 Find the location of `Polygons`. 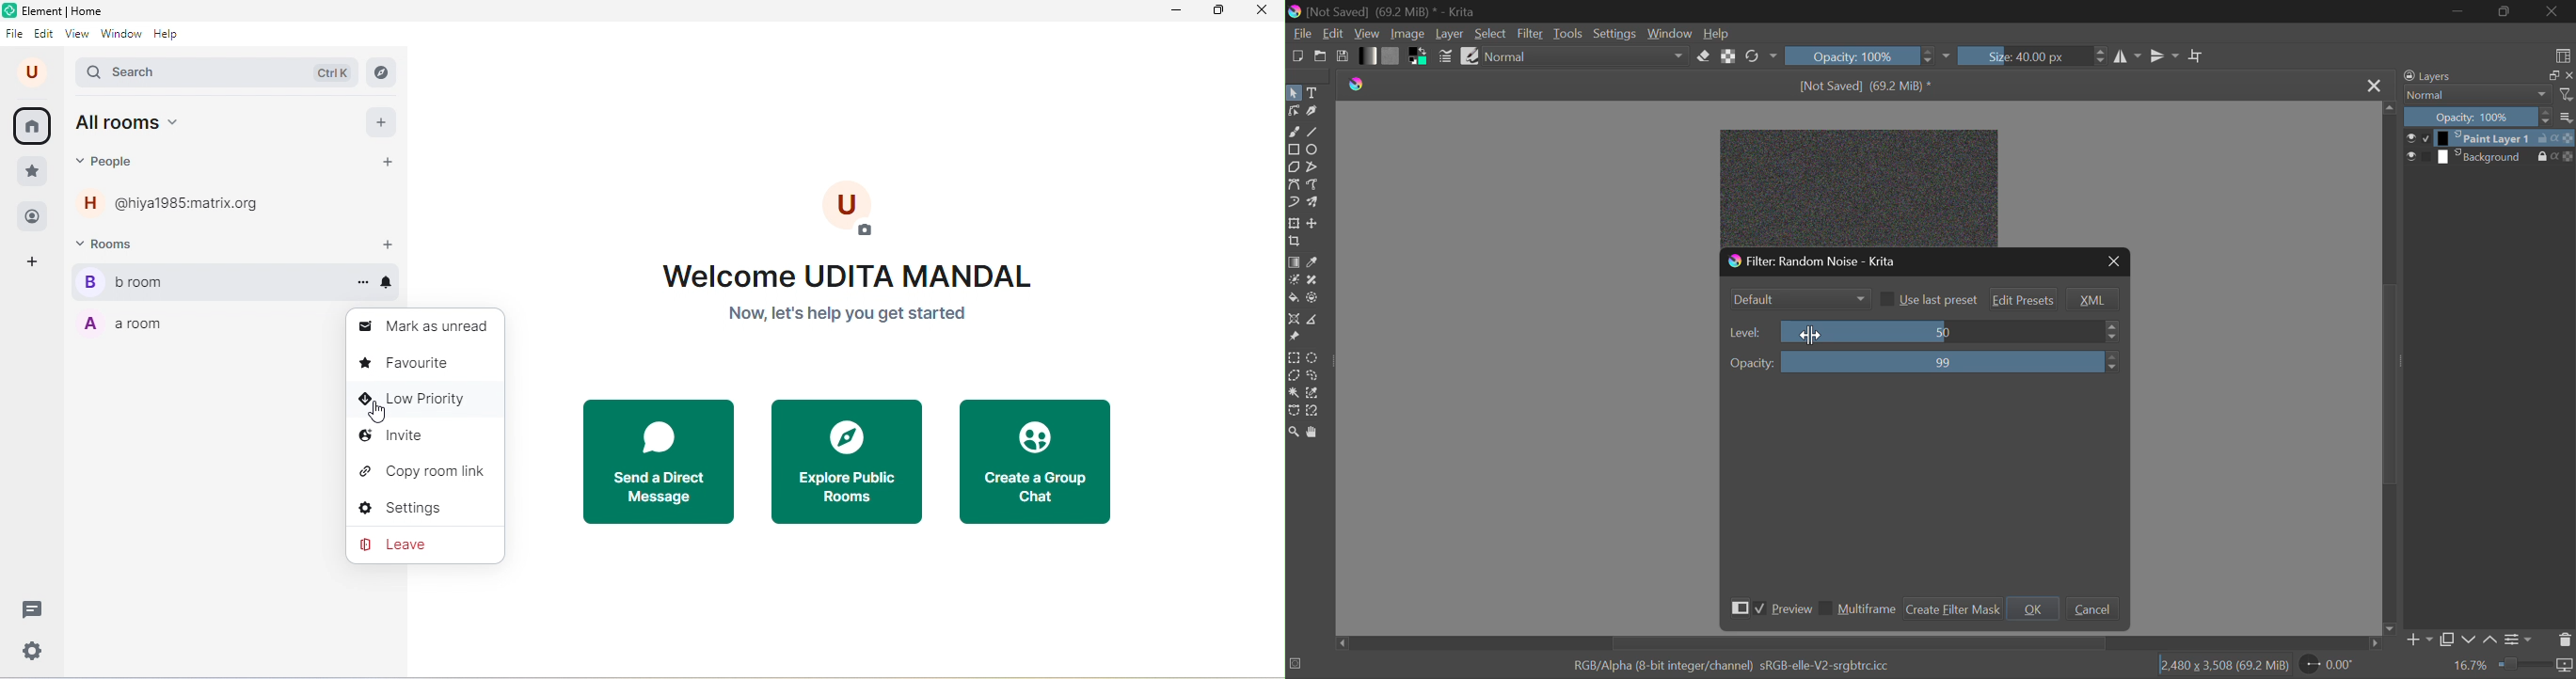

Polygons is located at coordinates (1294, 168).